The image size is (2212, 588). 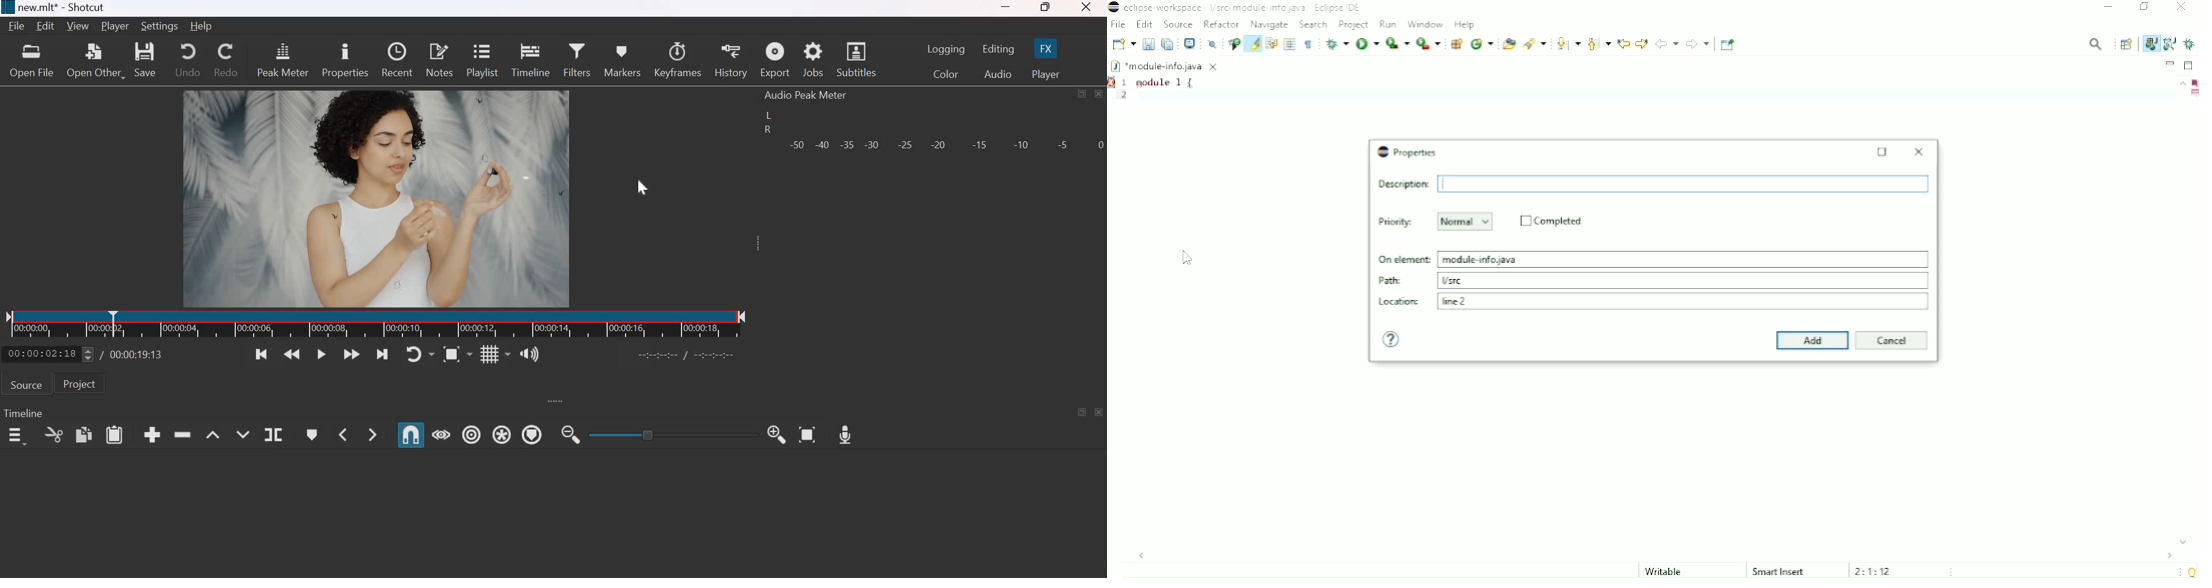 What do you see at coordinates (857, 59) in the screenshot?
I see `Subtitles` at bounding box center [857, 59].